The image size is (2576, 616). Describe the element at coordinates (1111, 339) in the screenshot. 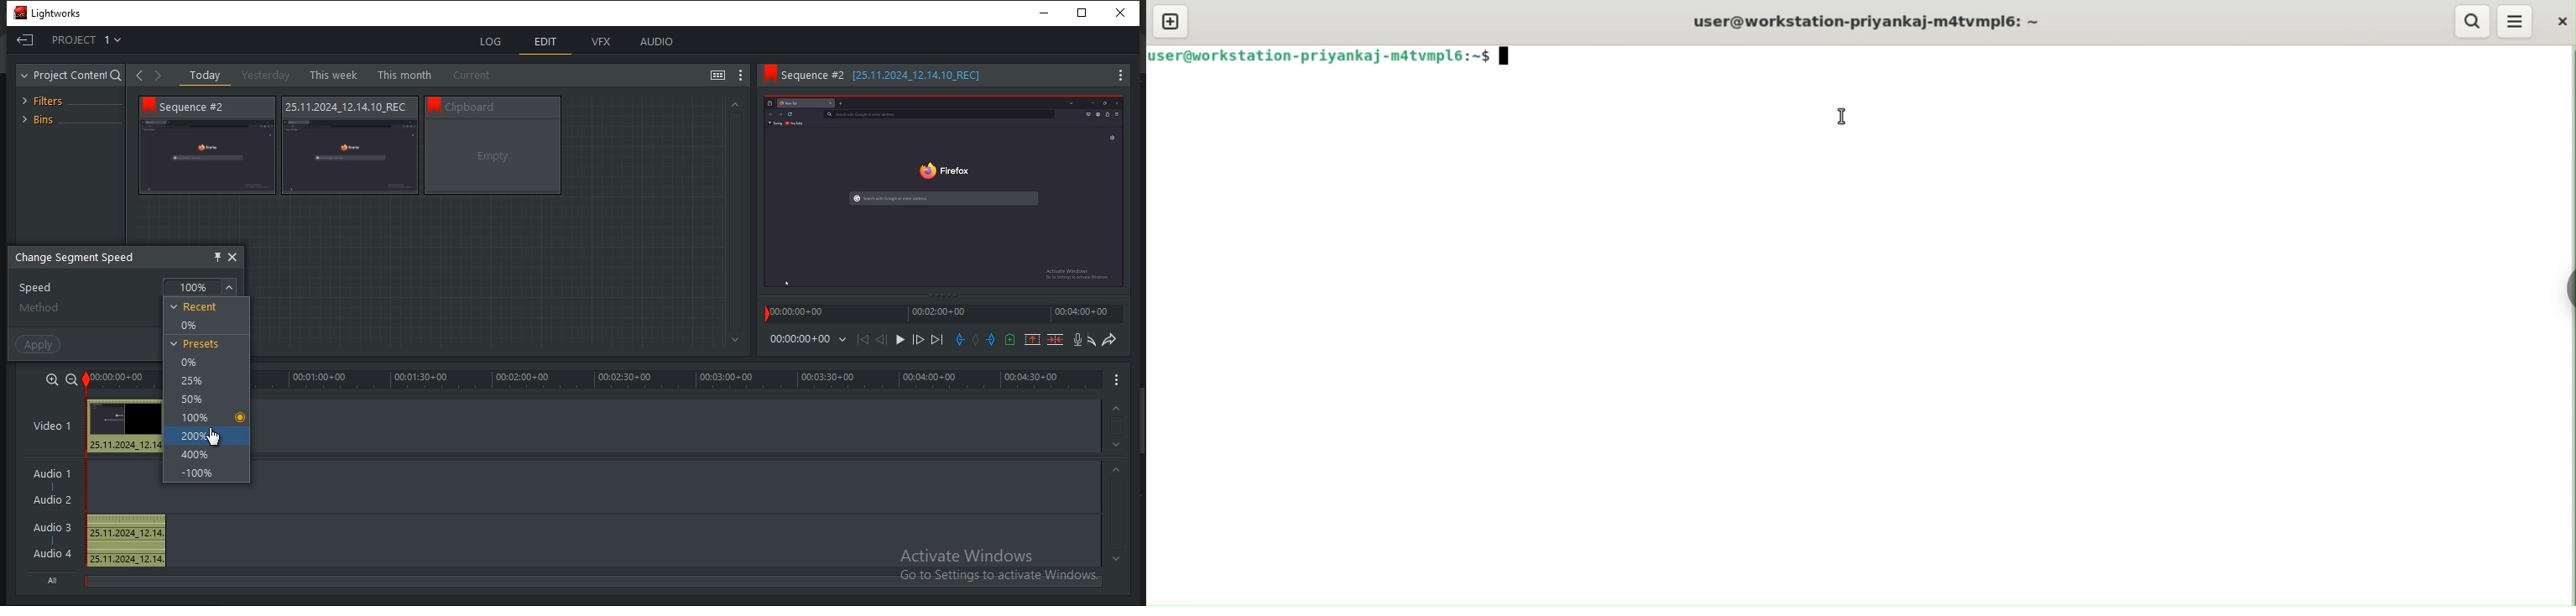

I see `redo` at that location.